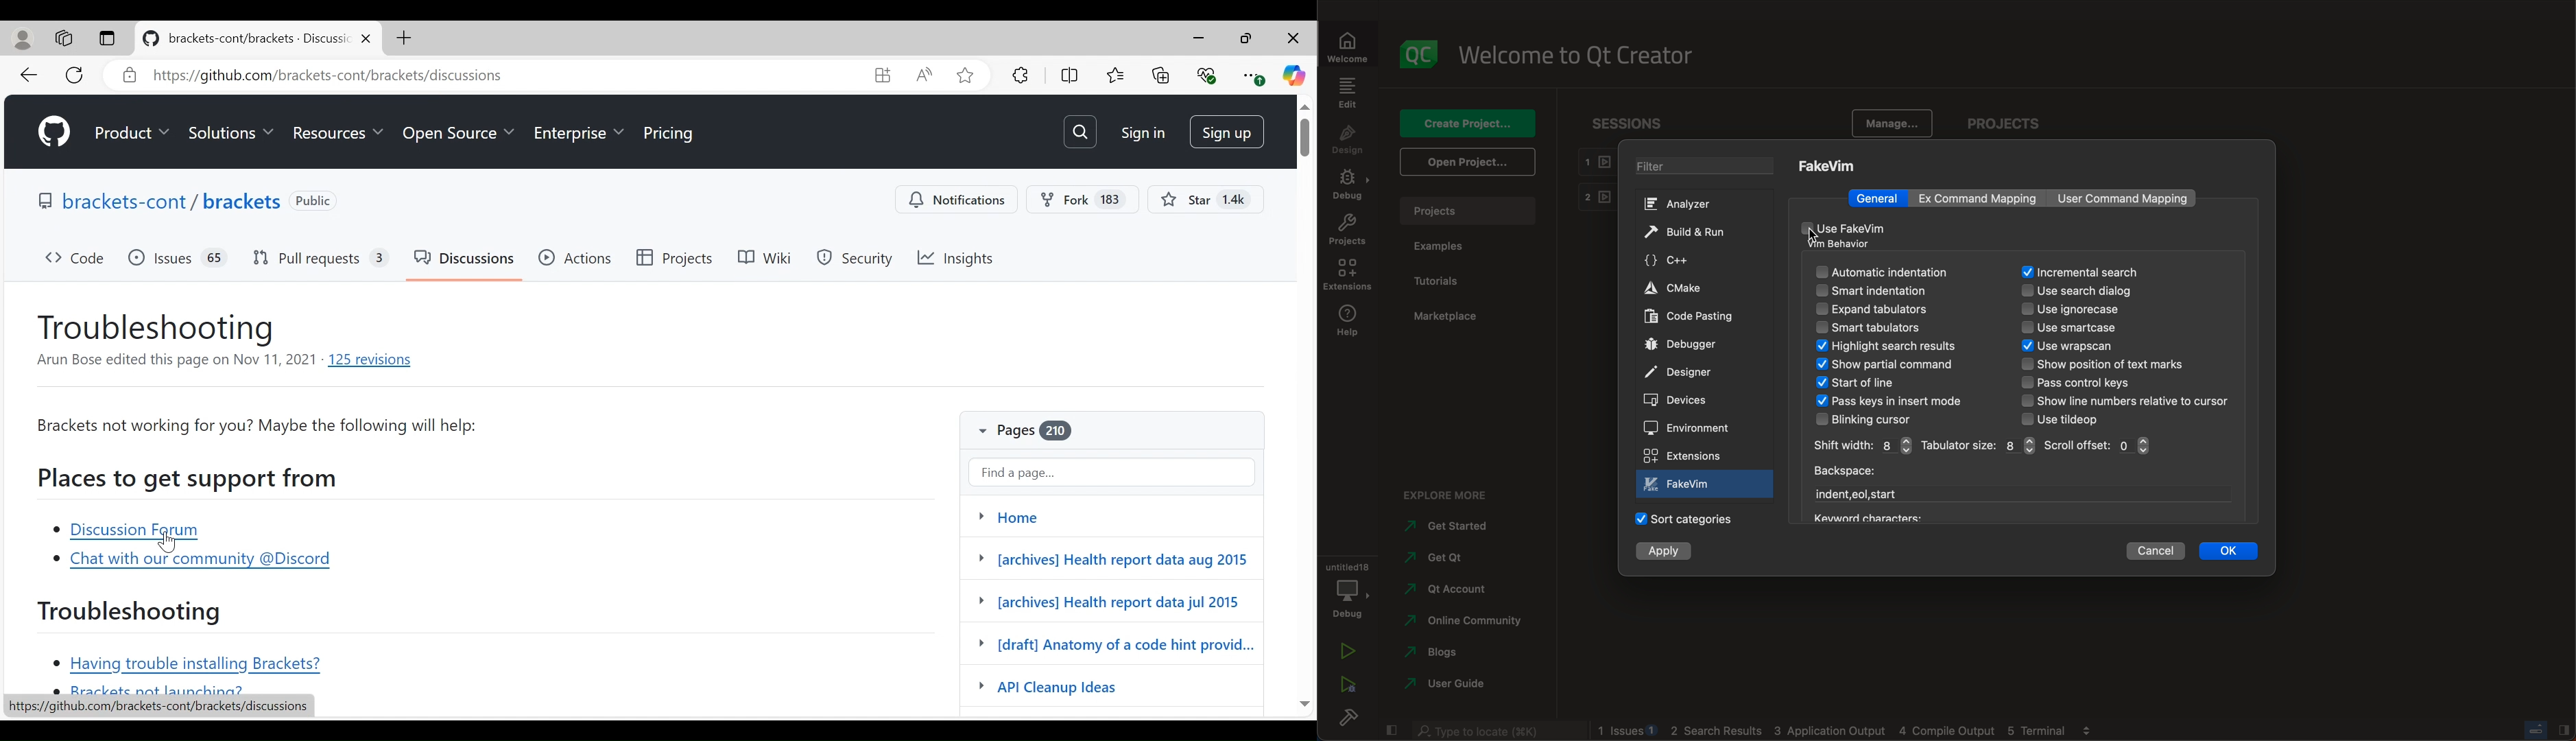  Describe the element at coordinates (169, 541) in the screenshot. I see `Cursor` at that location.